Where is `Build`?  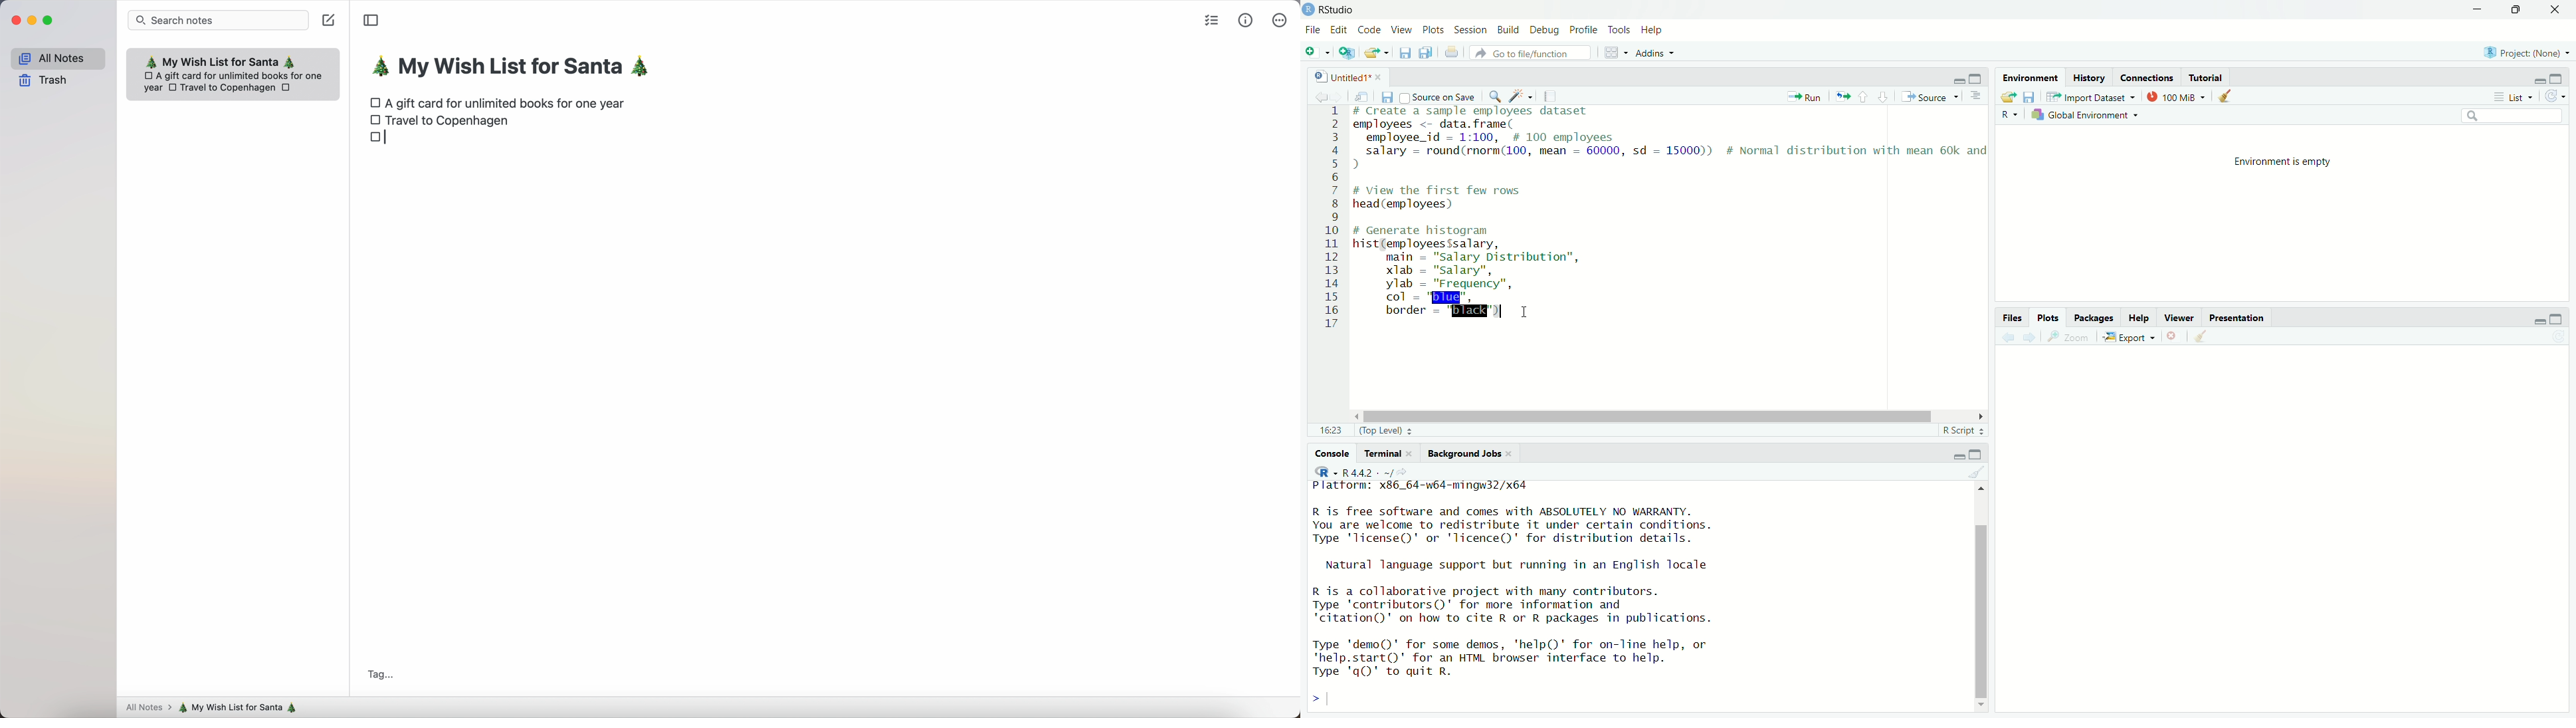
Build is located at coordinates (1510, 30).